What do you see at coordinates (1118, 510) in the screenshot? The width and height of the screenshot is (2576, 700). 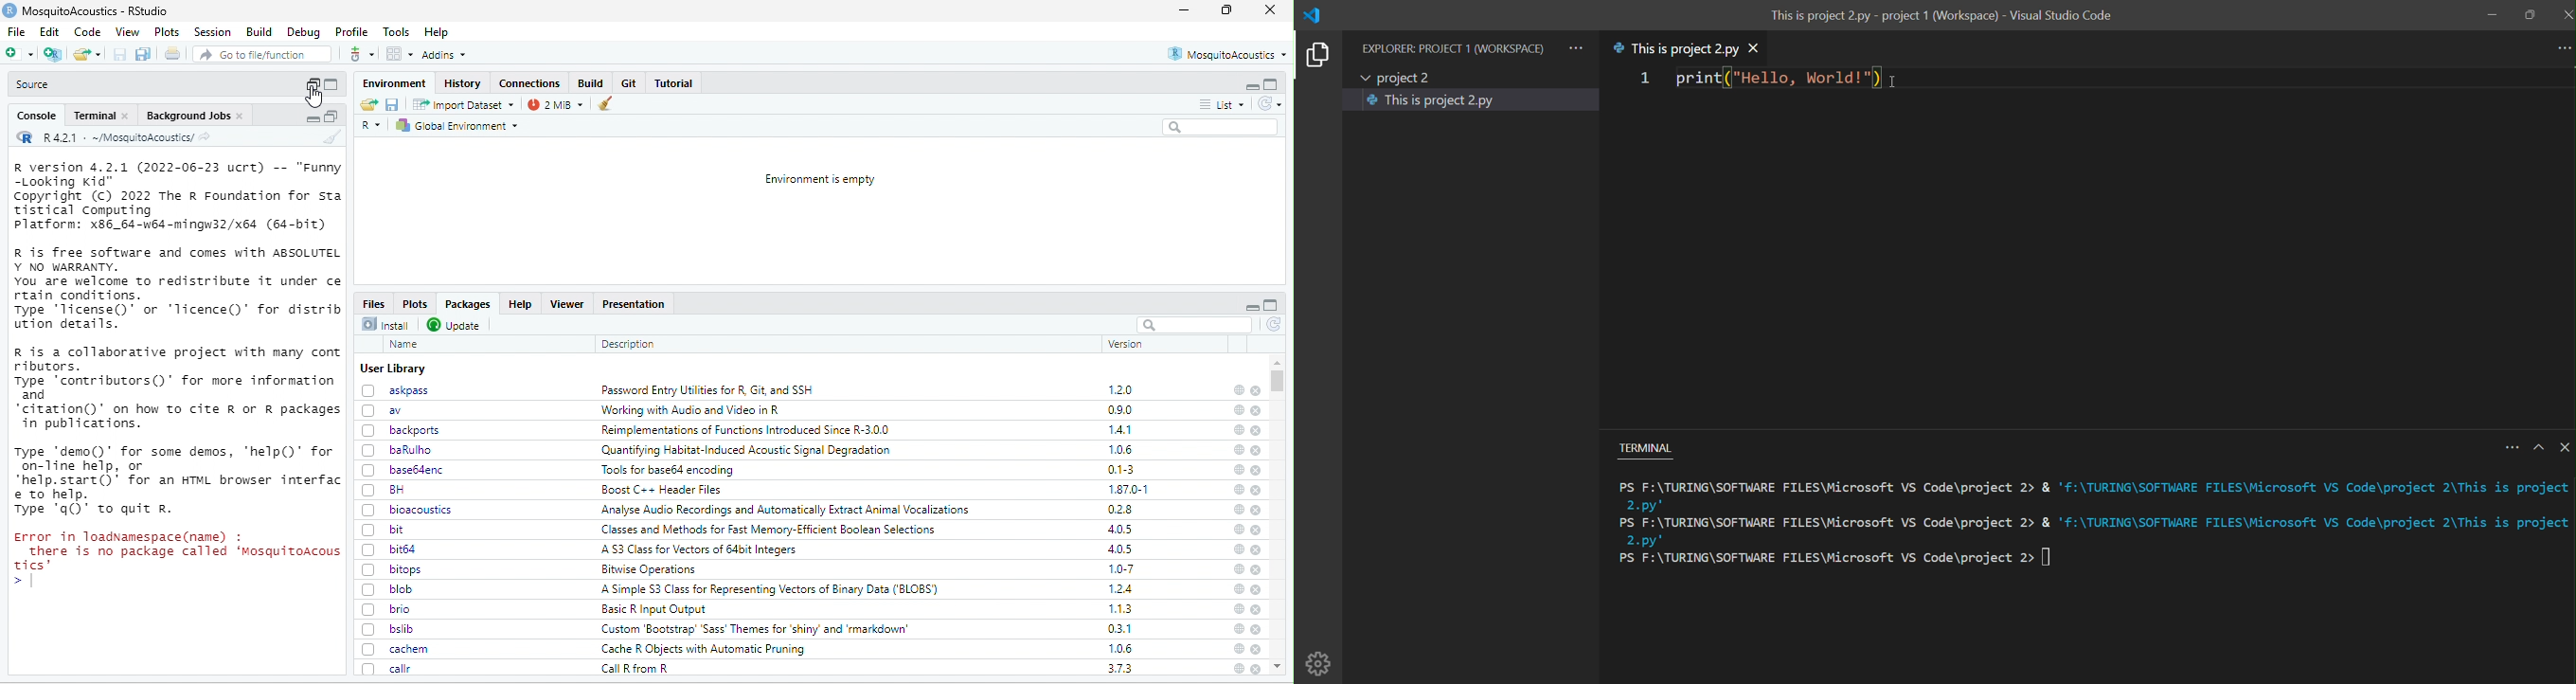 I see `0.2.8` at bounding box center [1118, 510].